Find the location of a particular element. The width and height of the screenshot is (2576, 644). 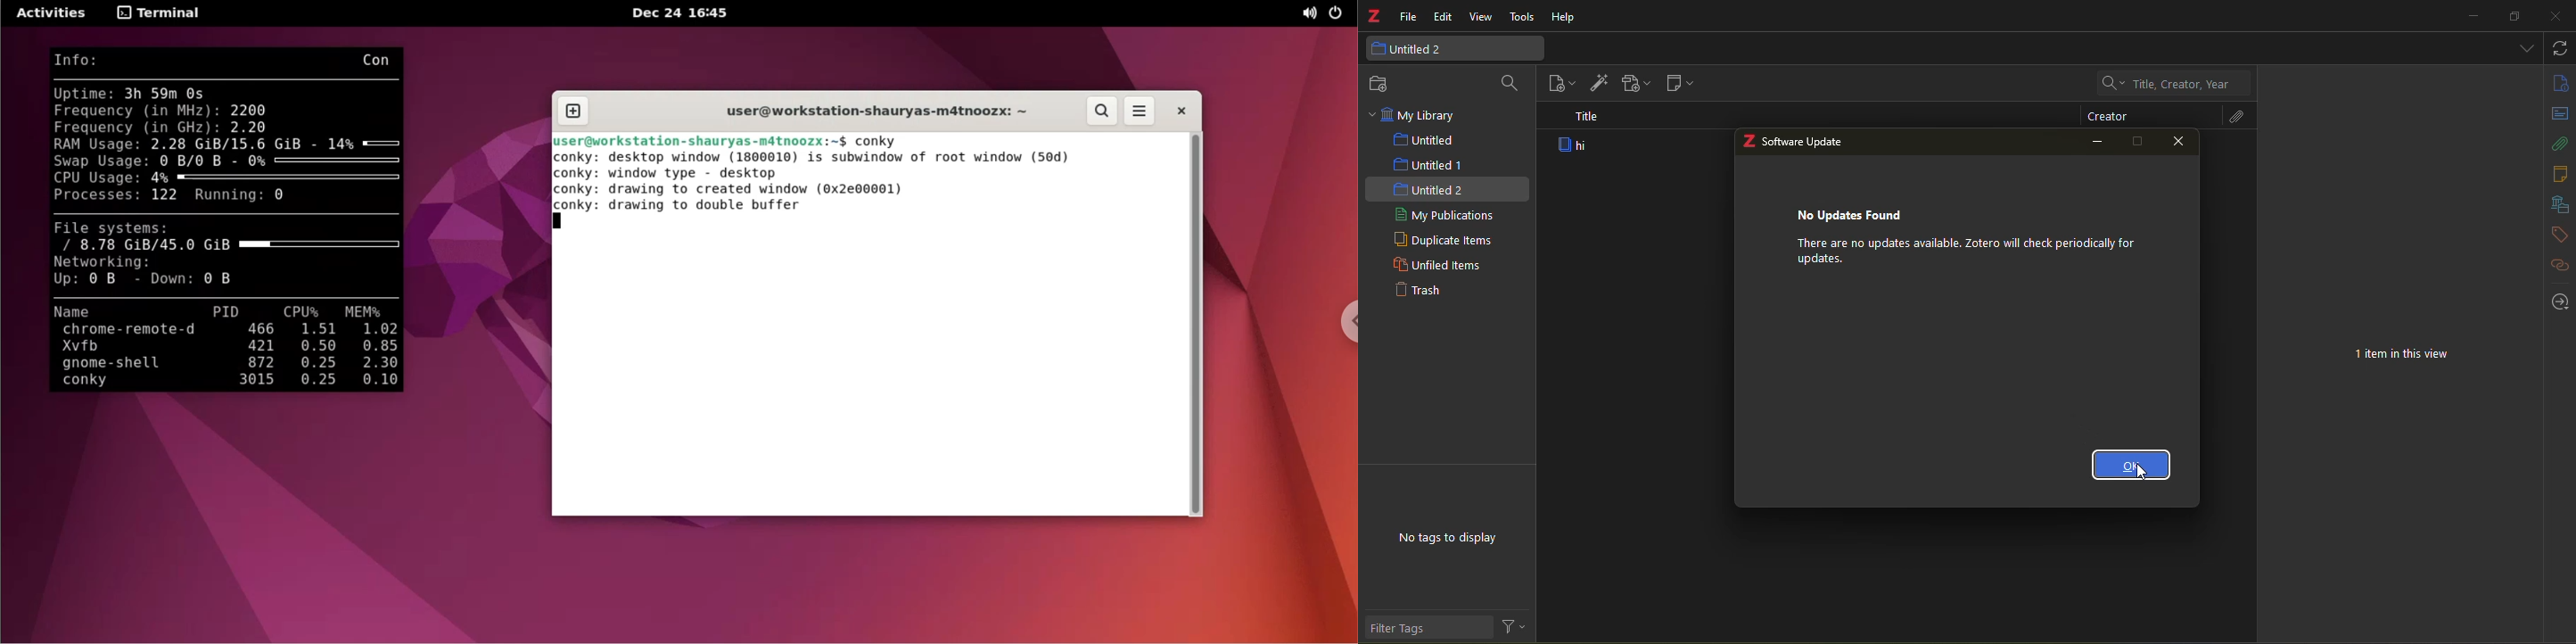

attach is located at coordinates (2232, 116).